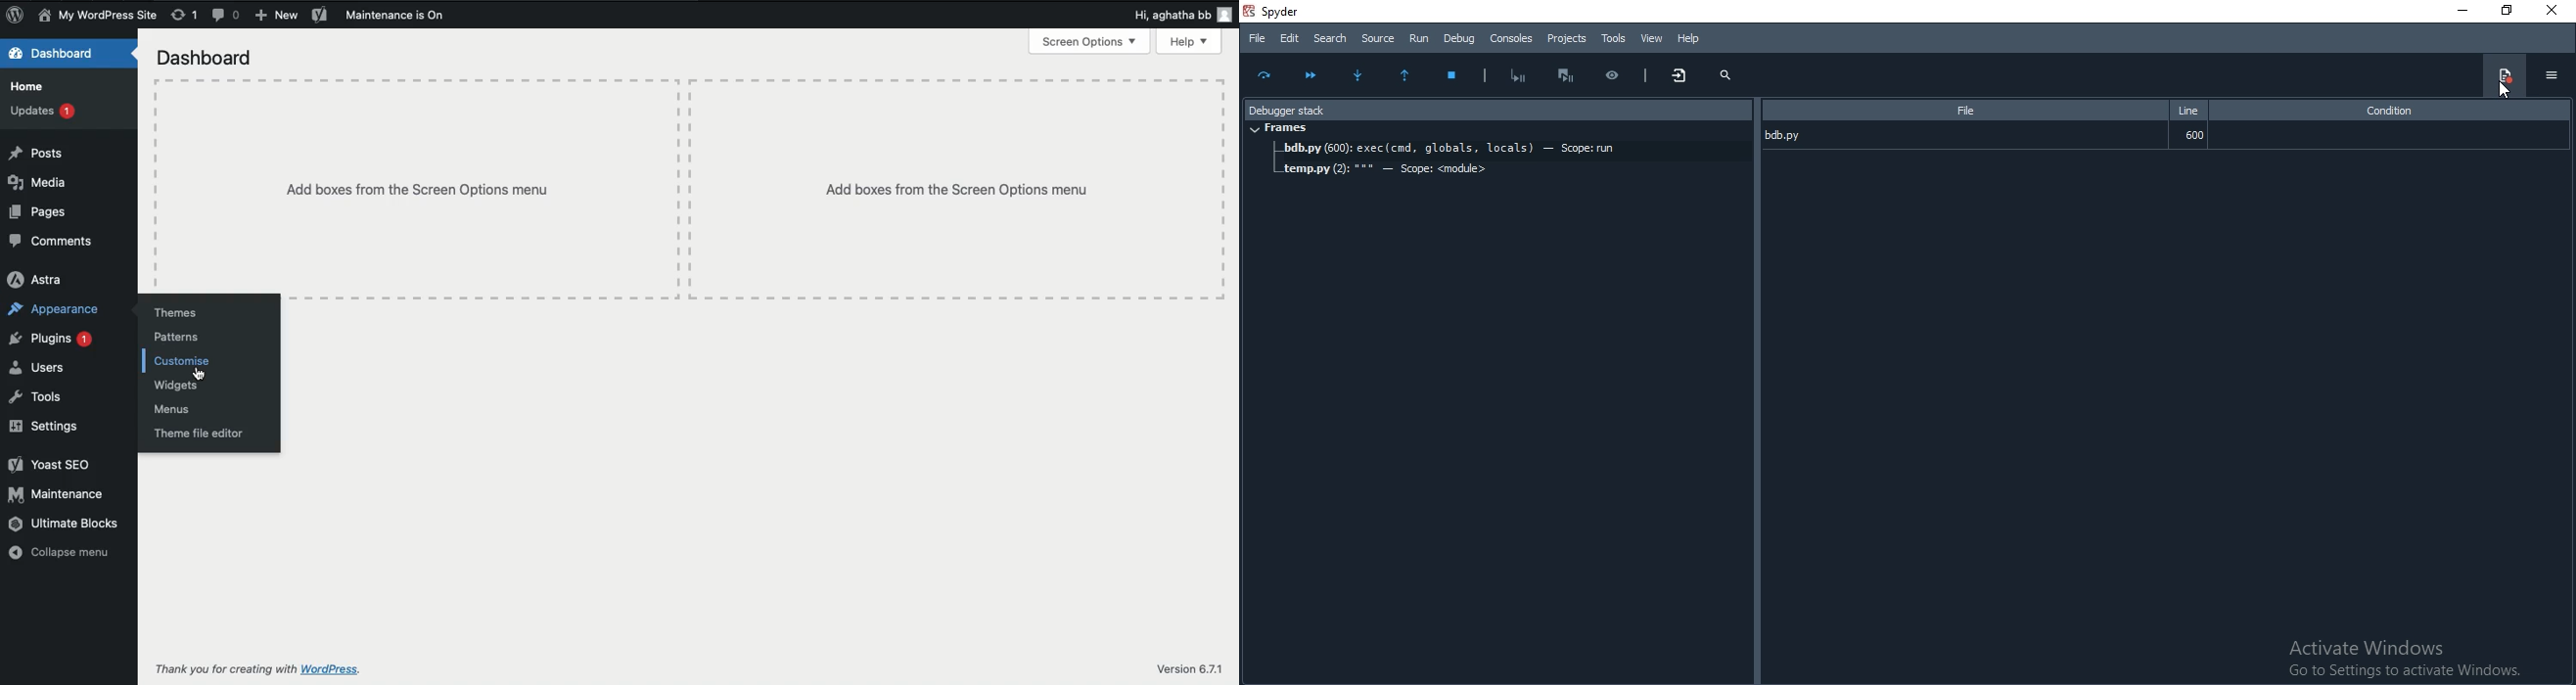  Describe the element at coordinates (1410, 76) in the screenshot. I see `Execute till; function or methods return` at that location.